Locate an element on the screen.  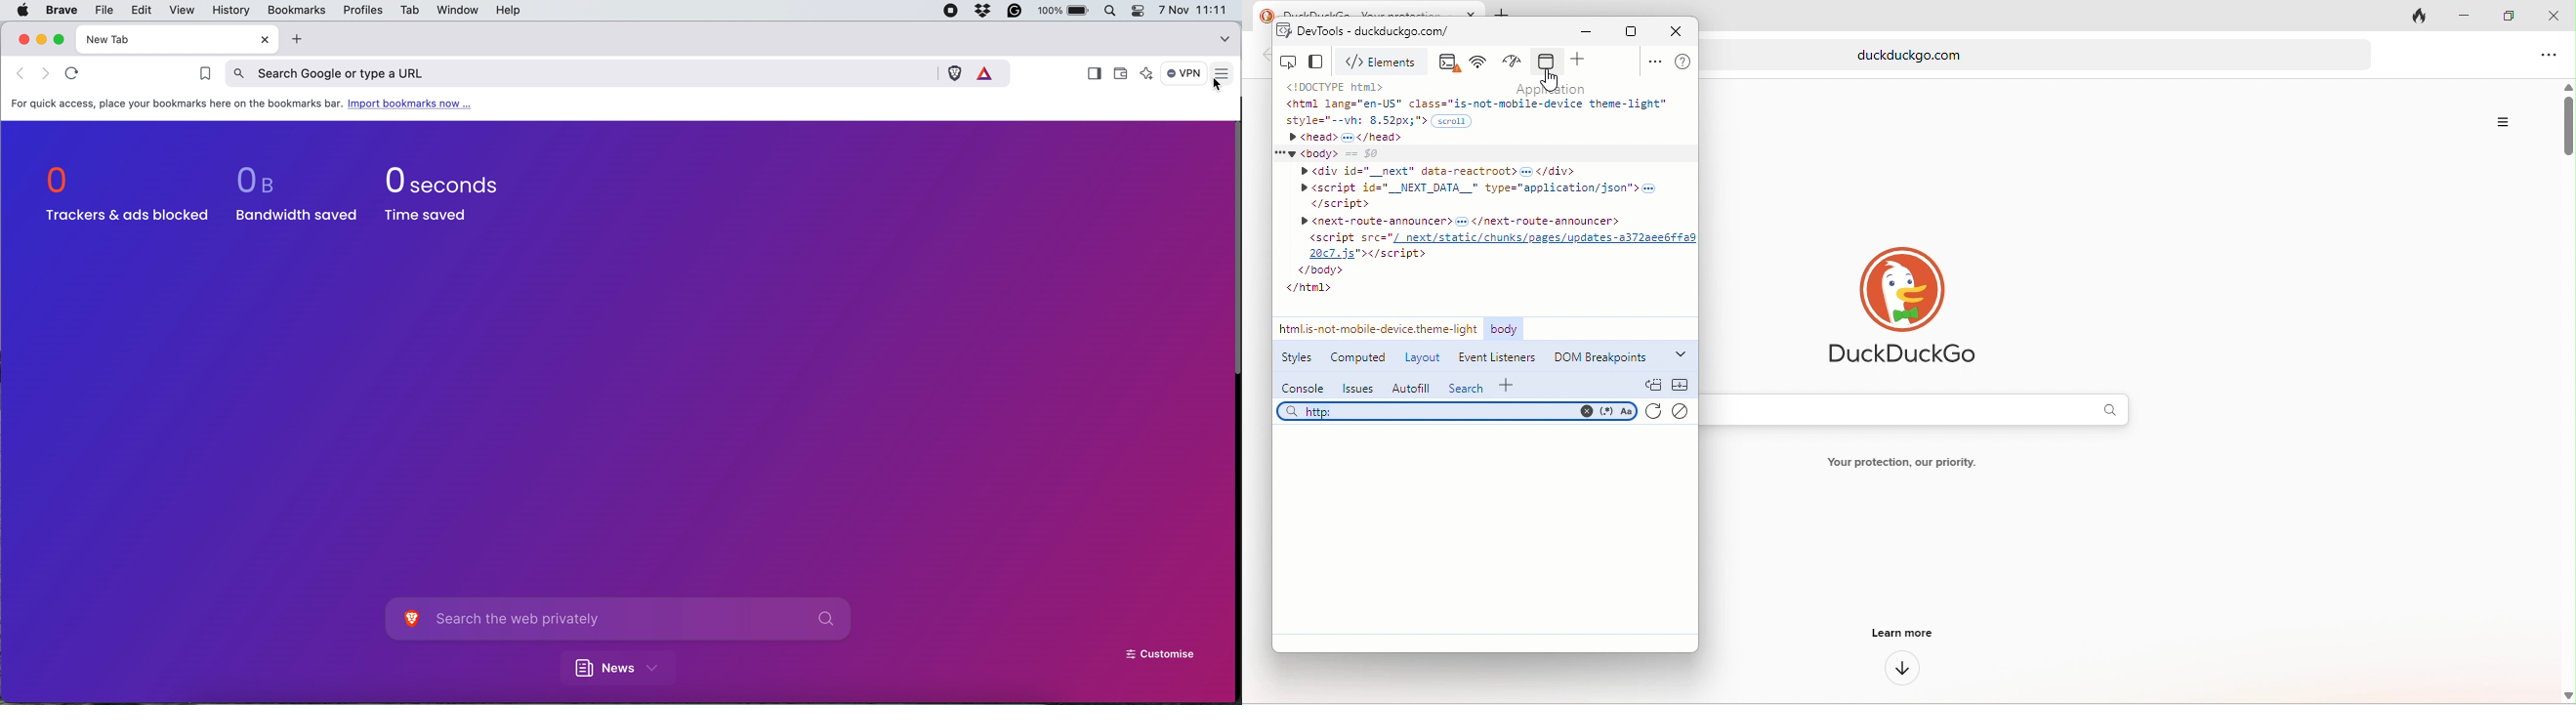
search google or type a url is located at coordinates (582, 72).